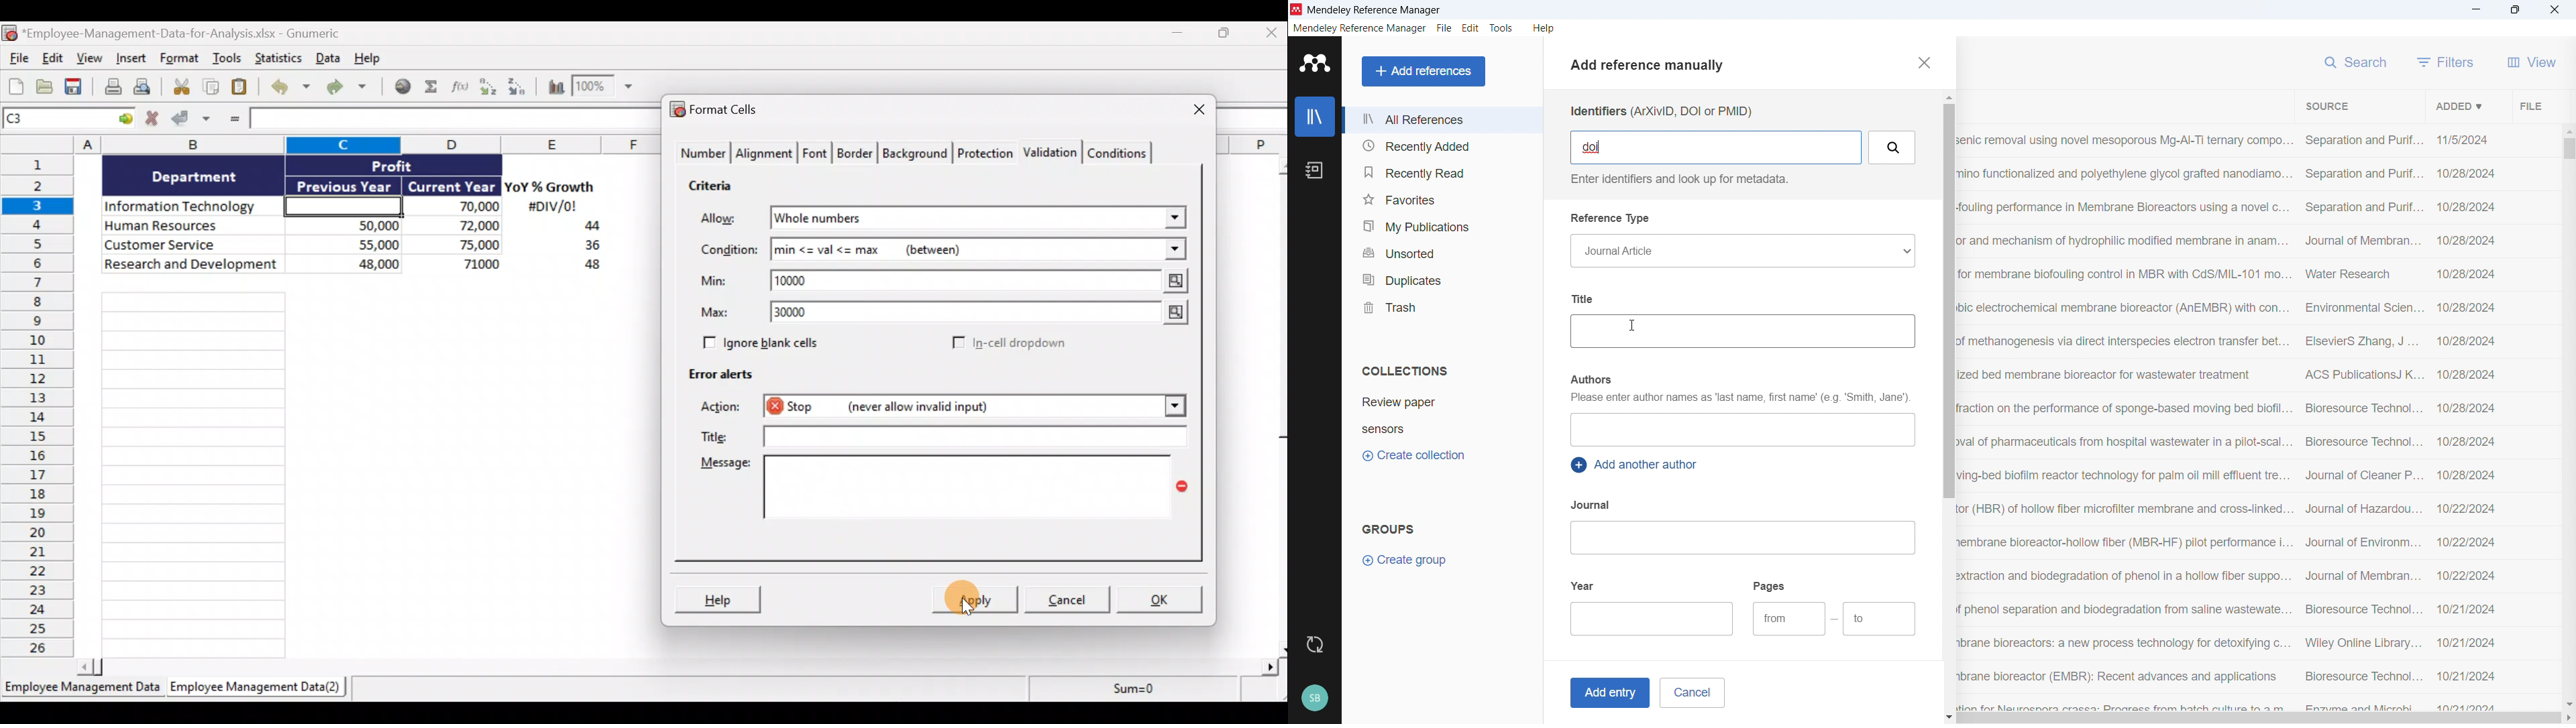 The image size is (2576, 728). What do you see at coordinates (1590, 379) in the screenshot?
I see `authors` at bounding box center [1590, 379].